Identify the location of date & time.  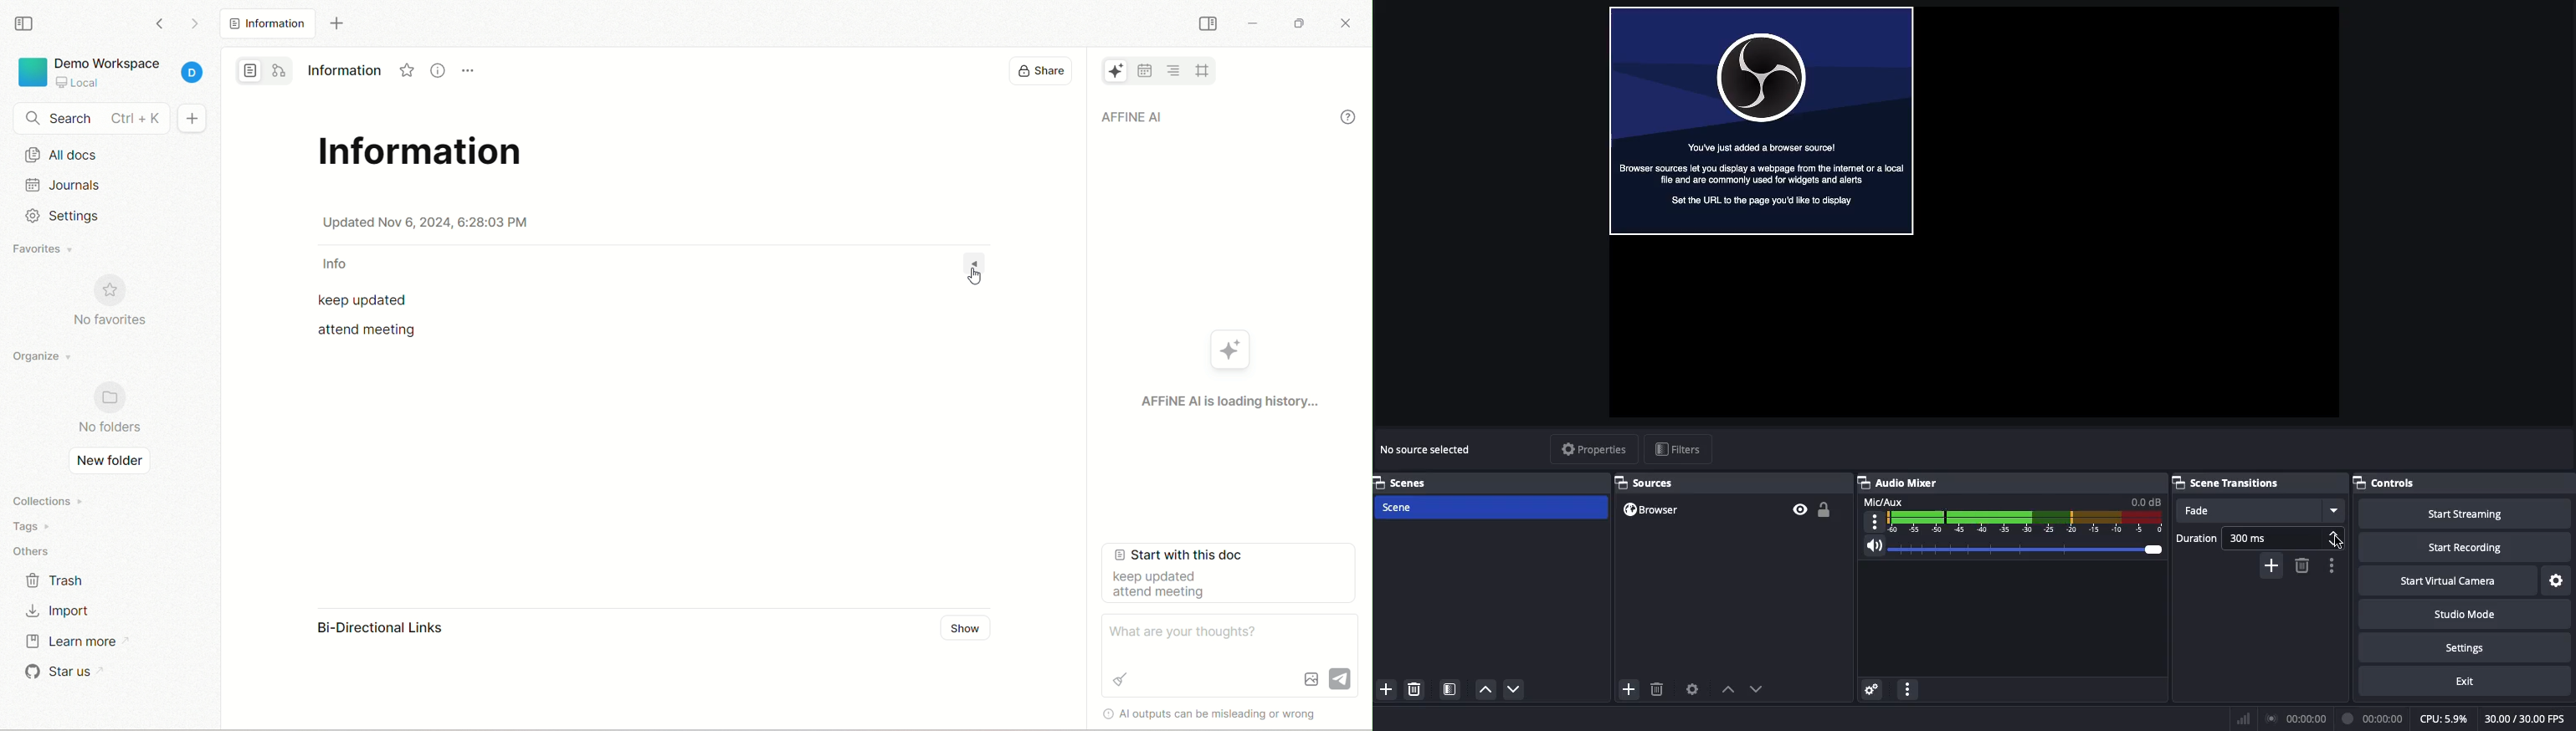
(427, 222).